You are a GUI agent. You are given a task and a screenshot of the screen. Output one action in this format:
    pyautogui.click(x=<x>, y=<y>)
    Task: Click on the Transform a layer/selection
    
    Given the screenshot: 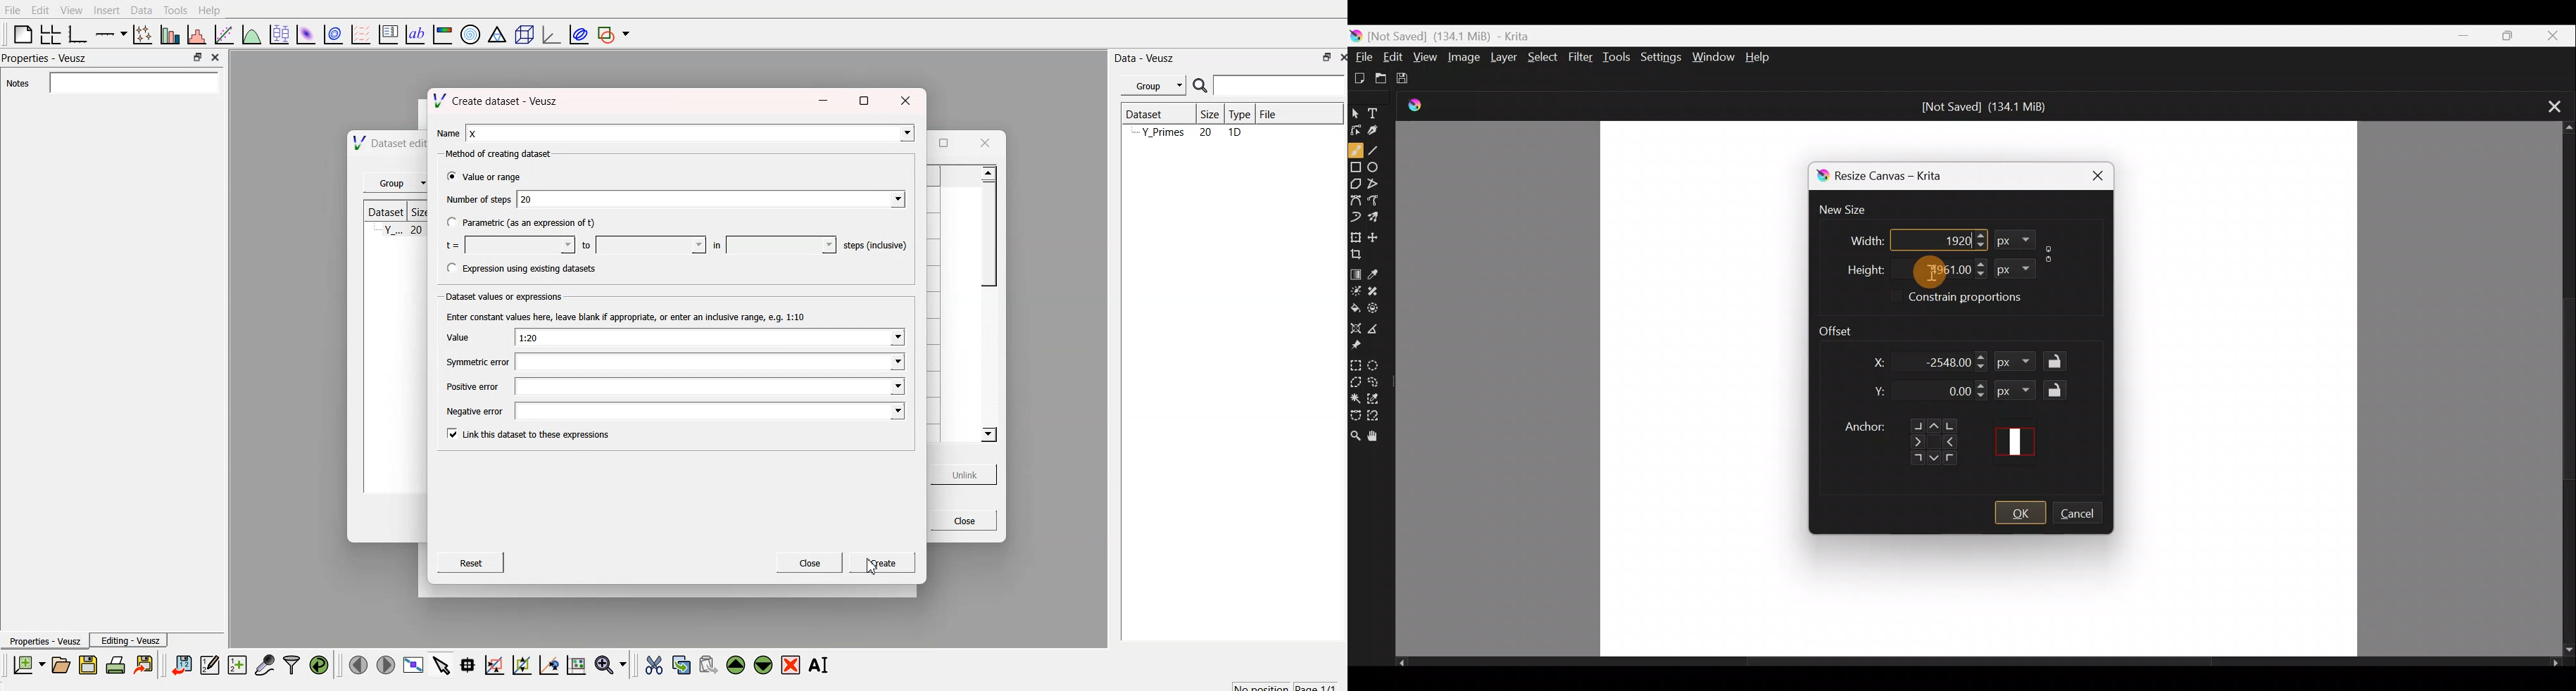 What is the action you would take?
    pyautogui.click(x=1356, y=237)
    